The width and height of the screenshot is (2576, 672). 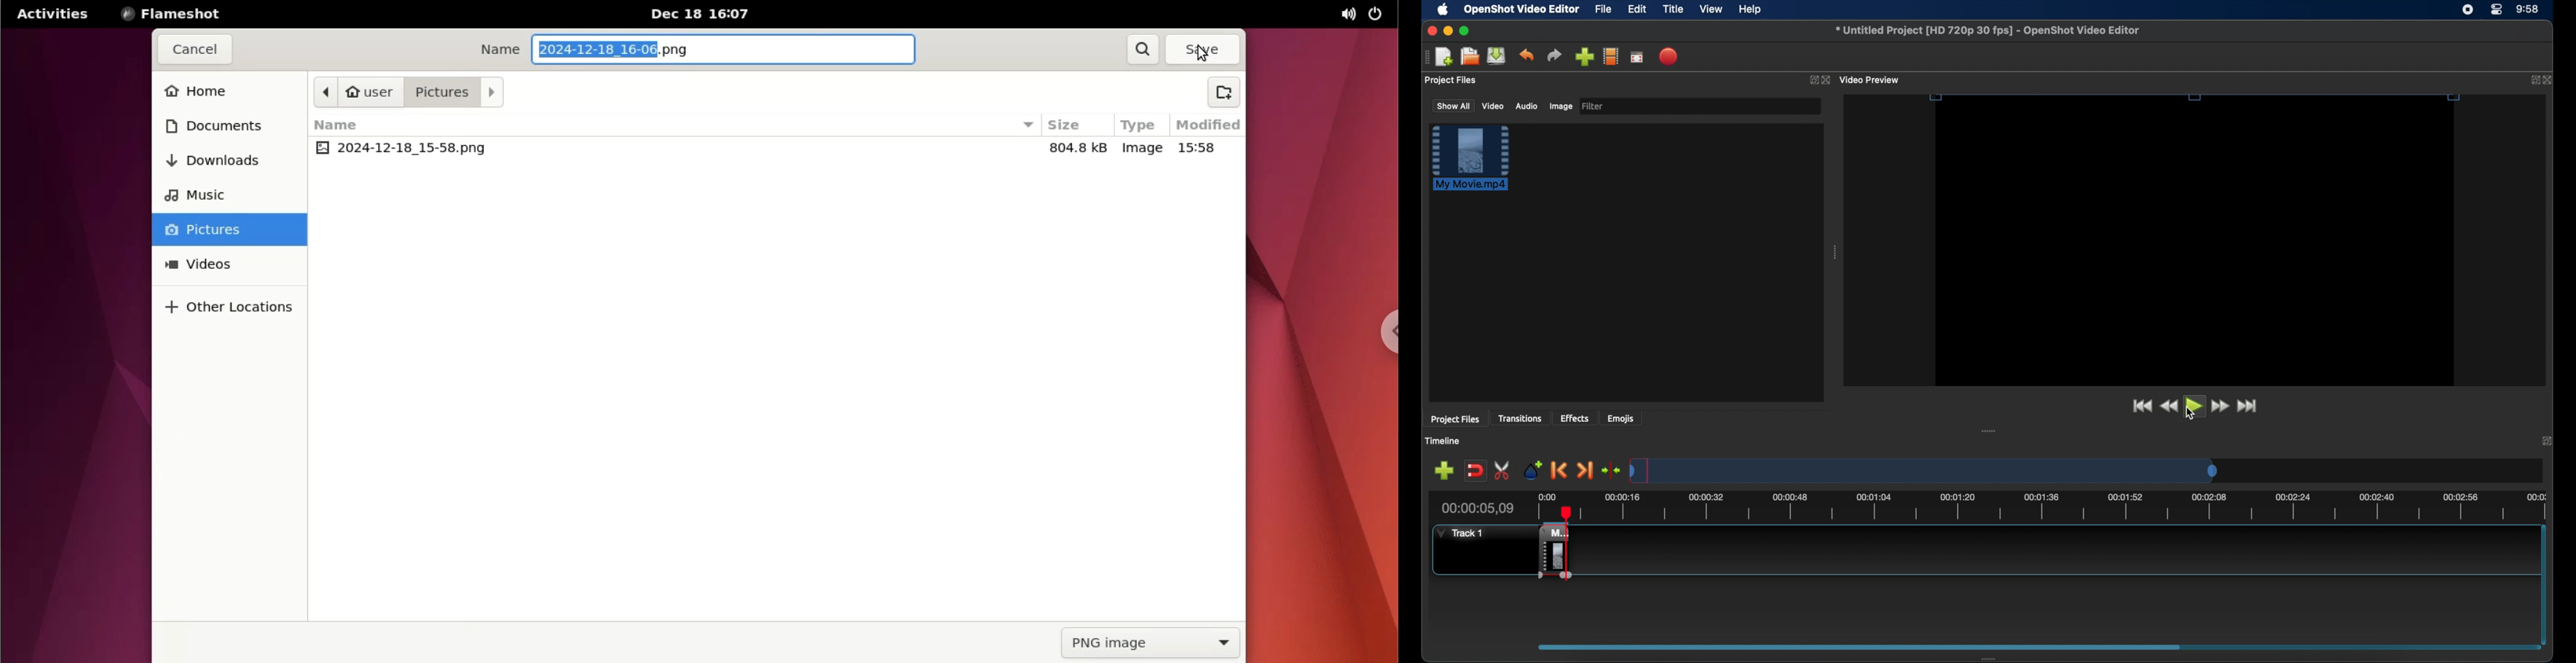 I want to click on videos, so click(x=230, y=264).